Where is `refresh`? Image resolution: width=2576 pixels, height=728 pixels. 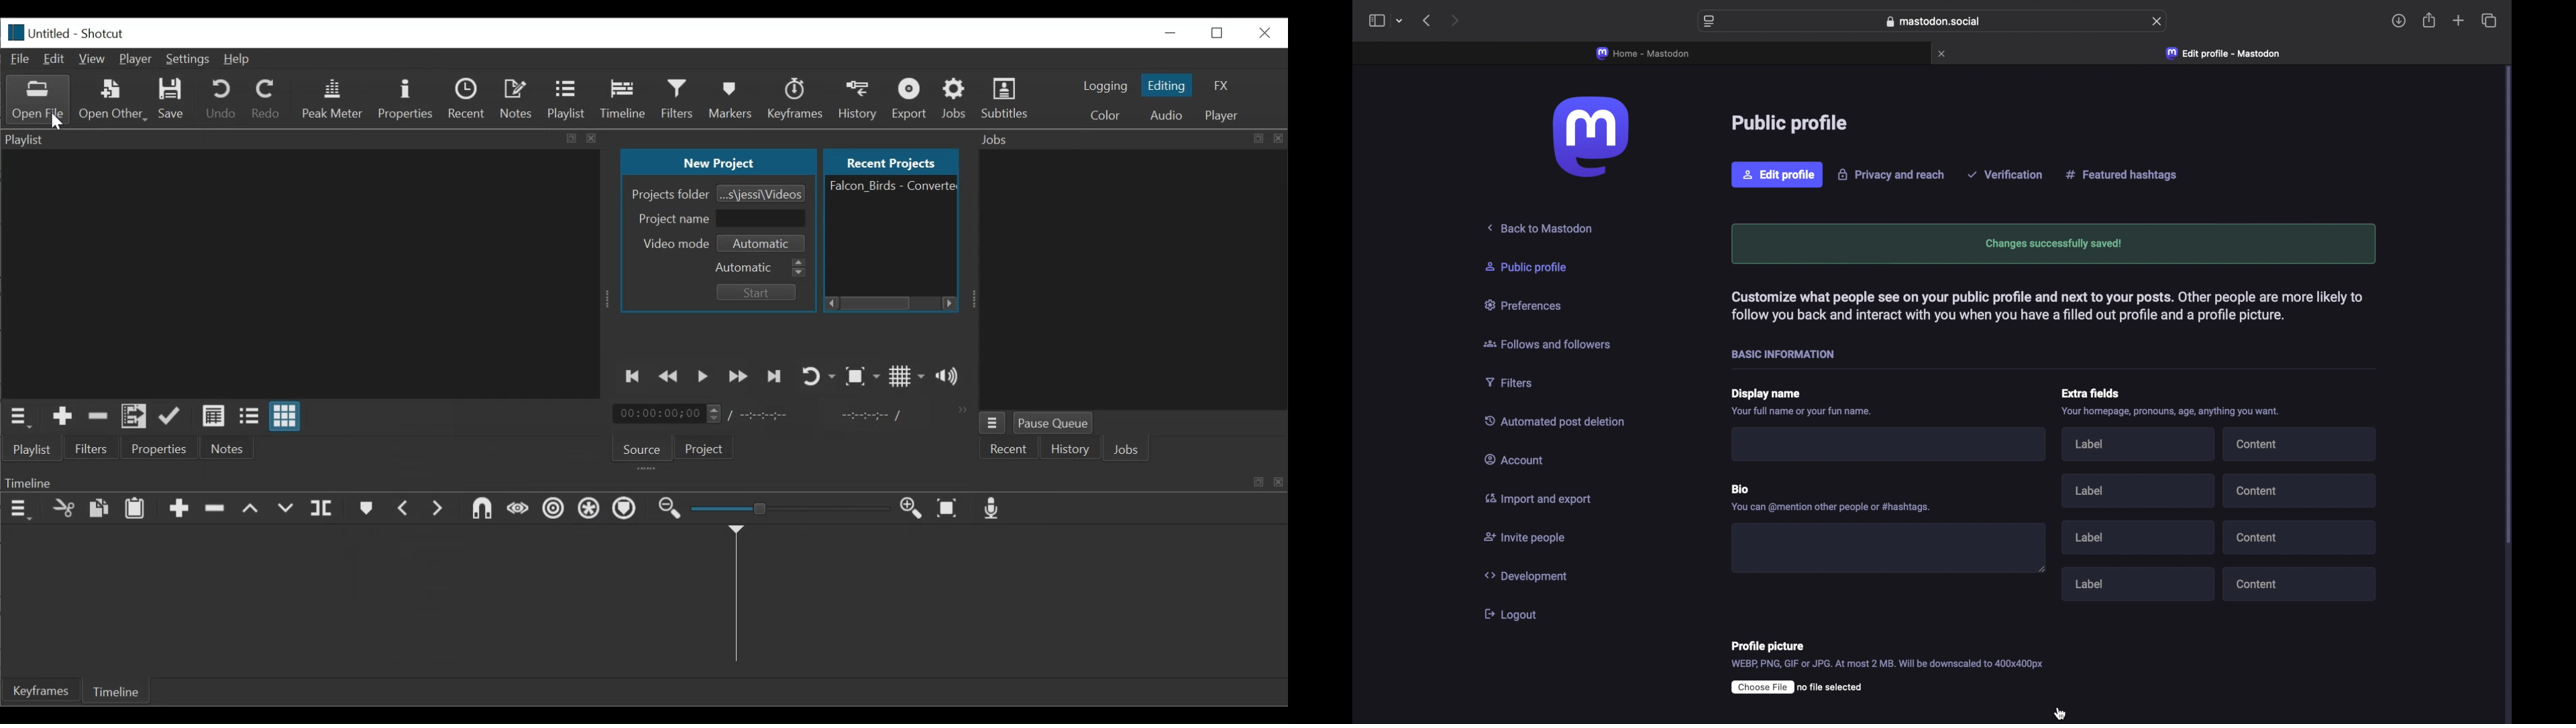 refresh is located at coordinates (2157, 21).